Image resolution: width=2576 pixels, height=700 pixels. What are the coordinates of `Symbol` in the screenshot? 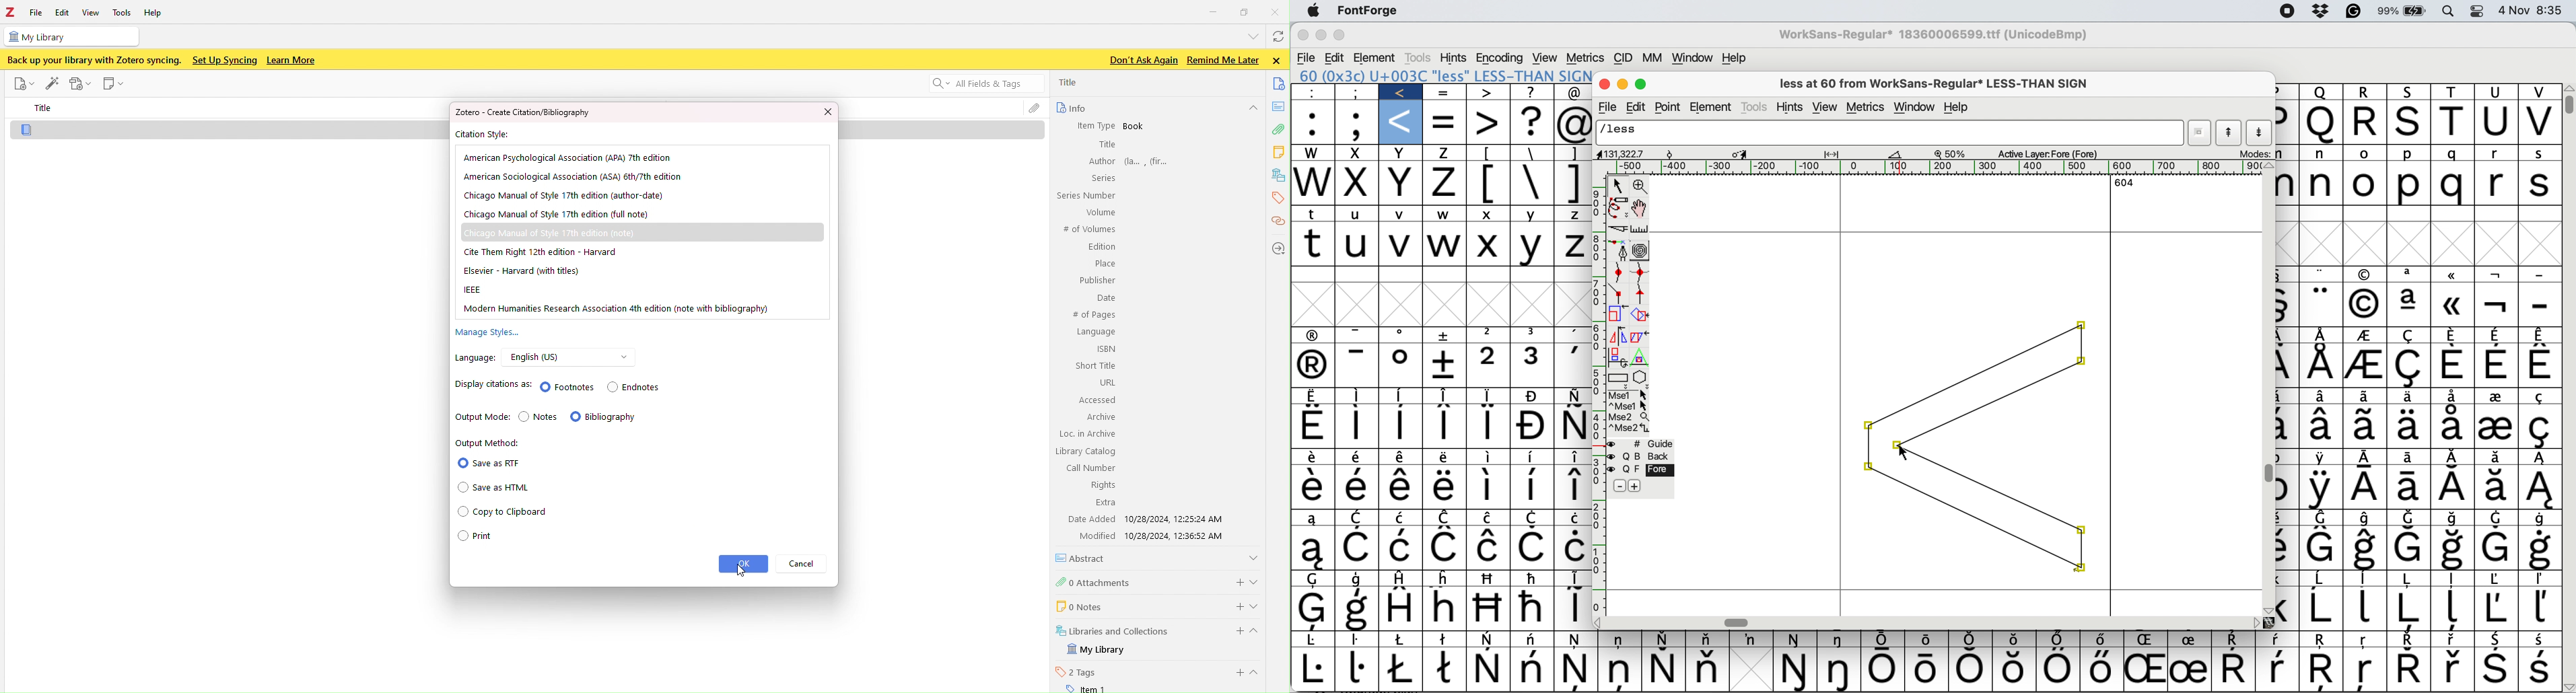 It's located at (2408, 579).